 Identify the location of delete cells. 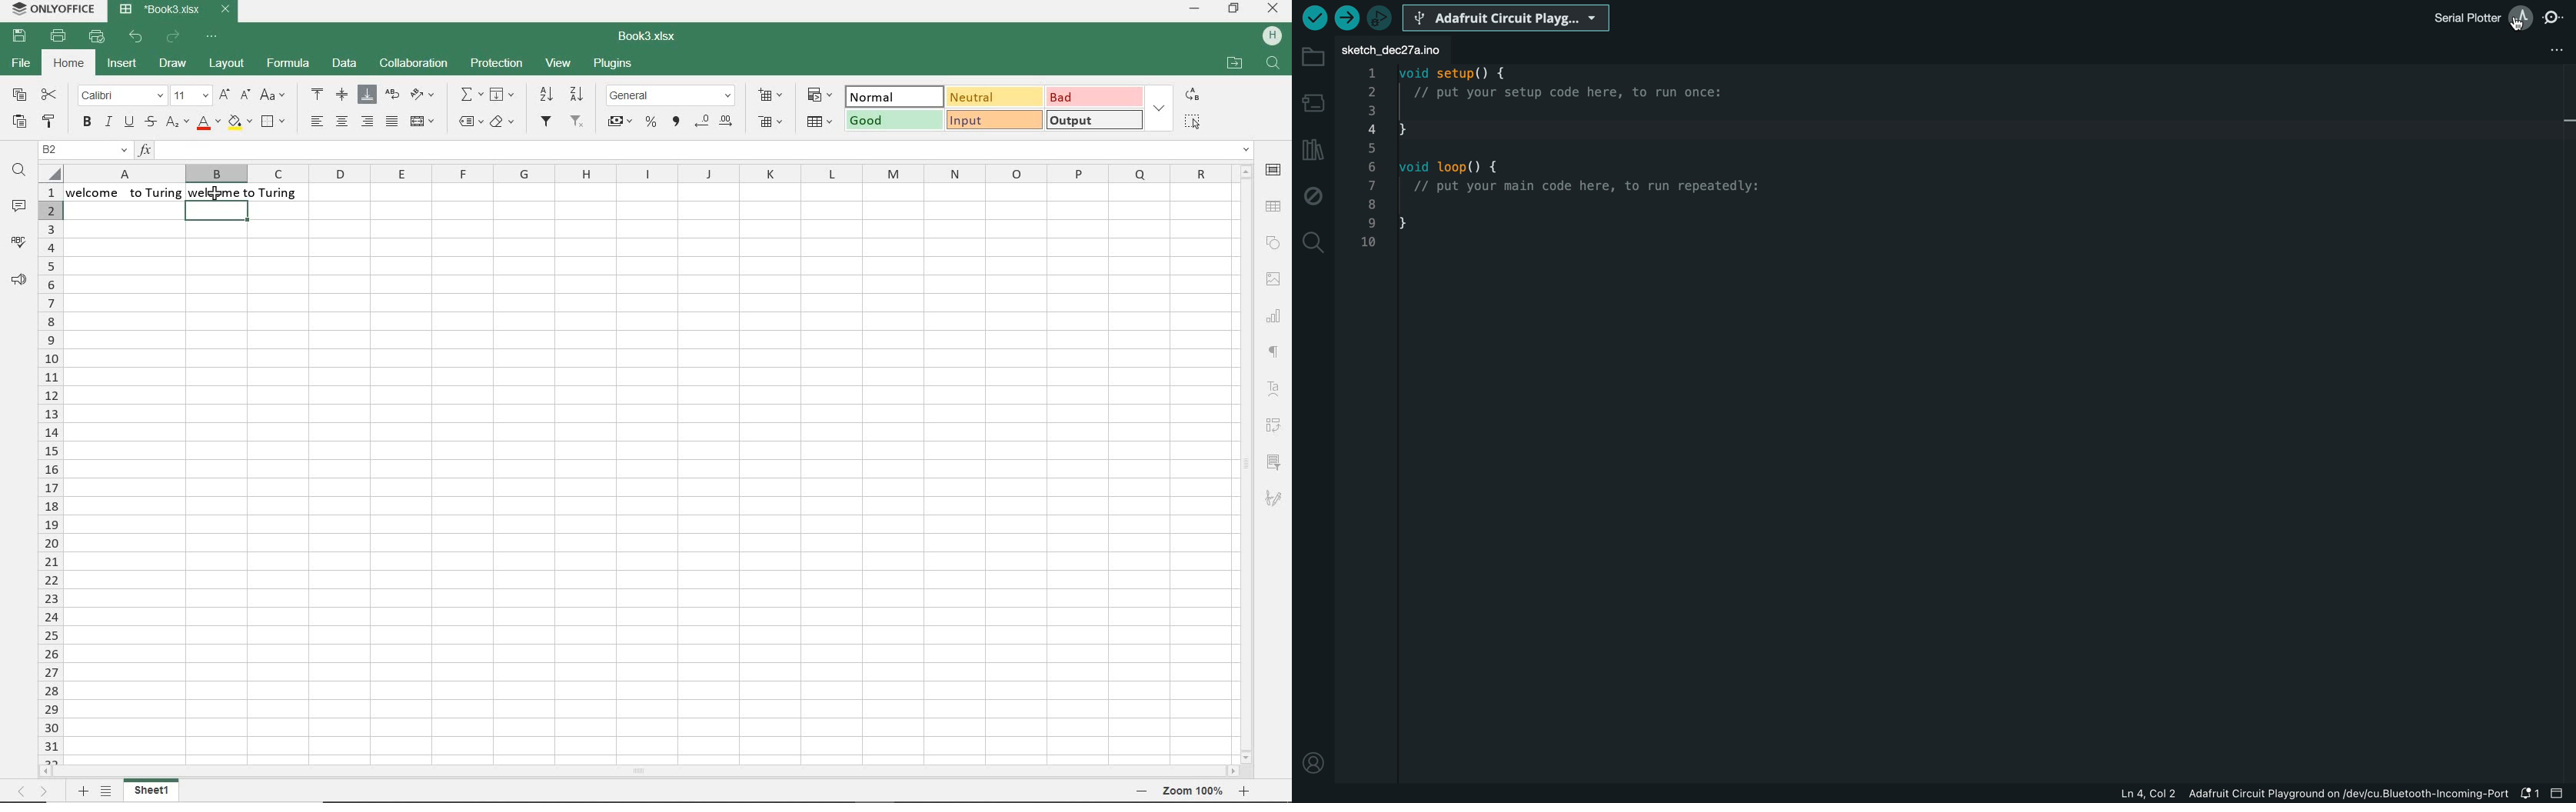
(770, 121).